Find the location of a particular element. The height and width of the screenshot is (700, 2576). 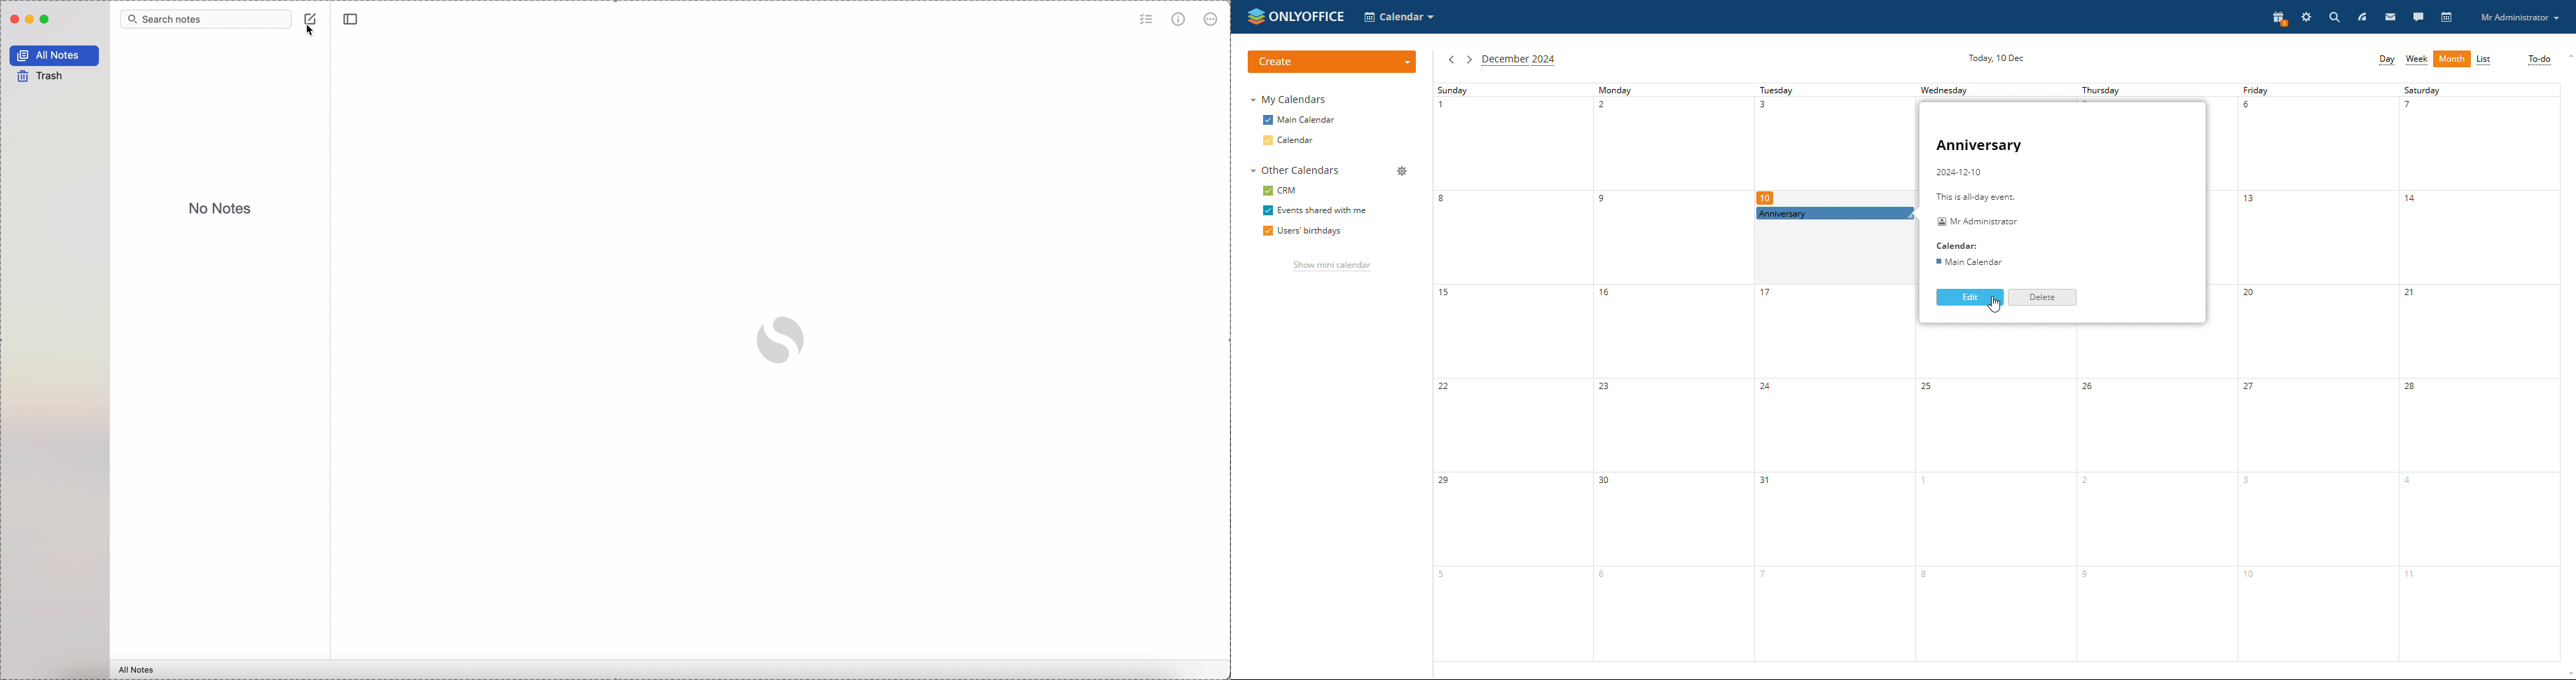

more options is located at coordinates (1212, 18).